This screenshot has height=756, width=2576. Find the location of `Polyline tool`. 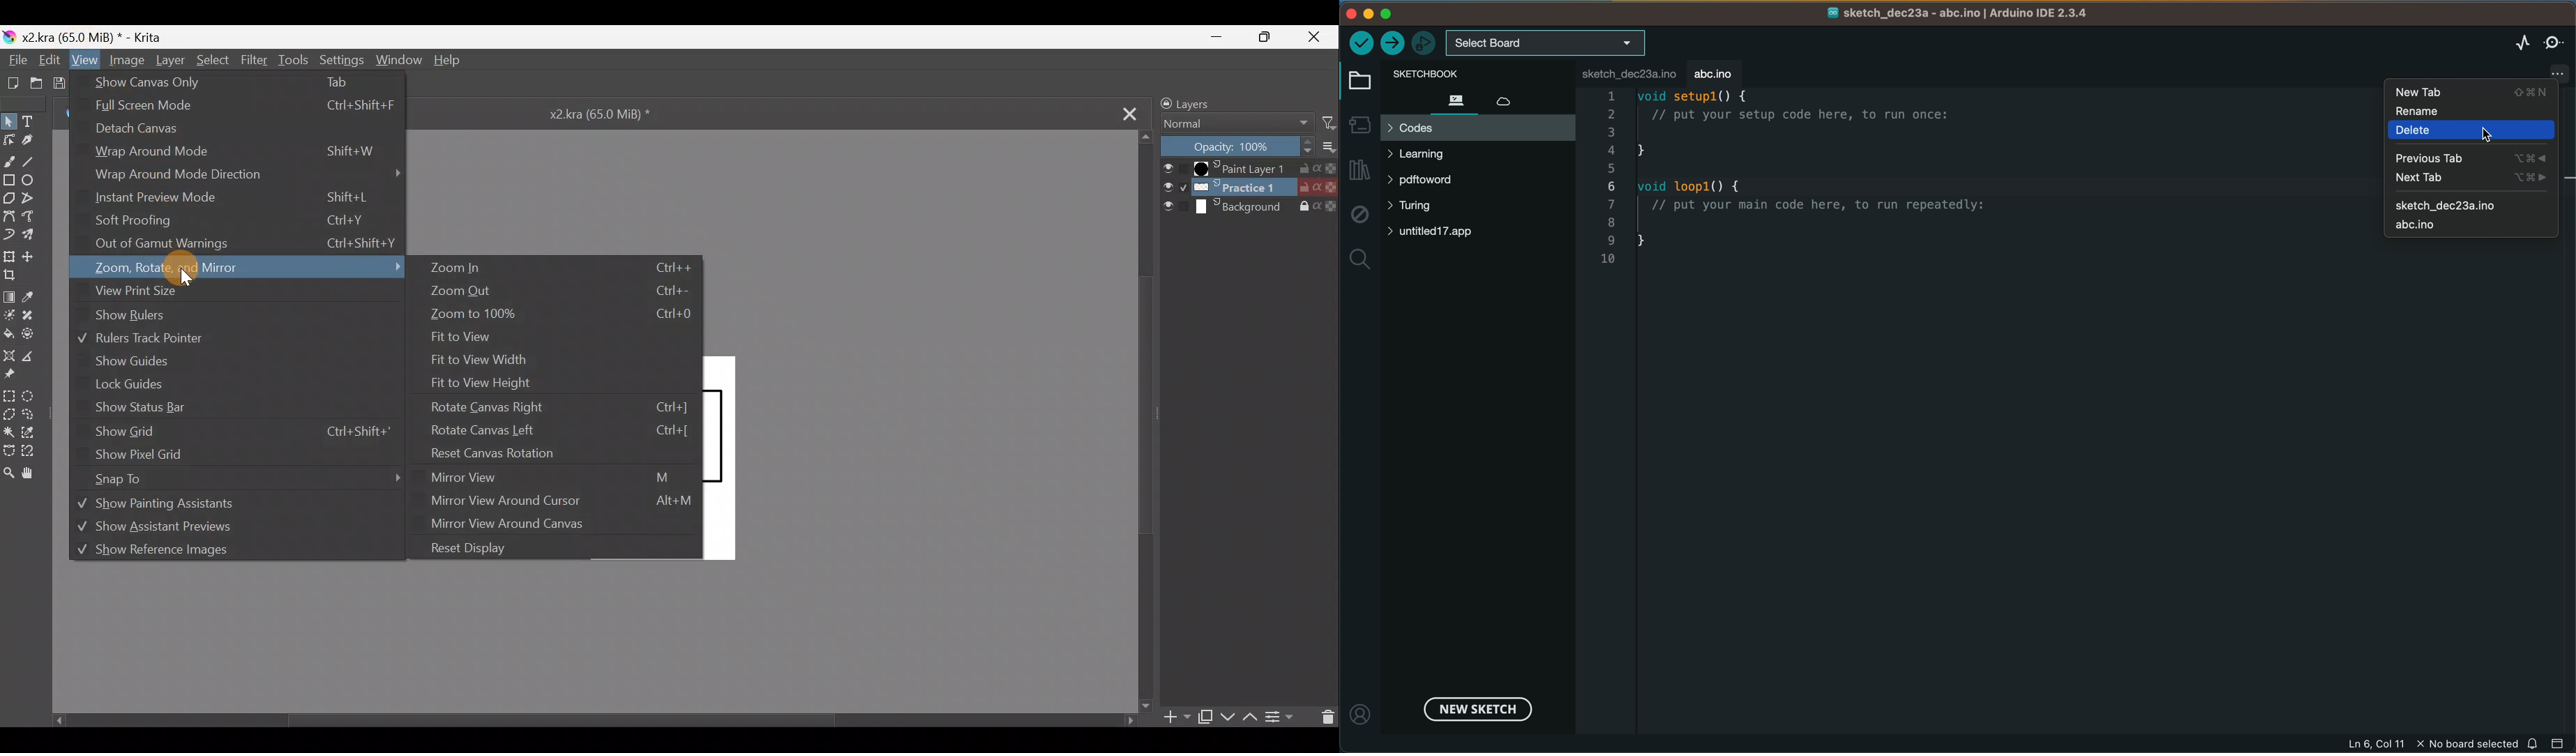

Polyline tool is located at coordinates (32, 197).